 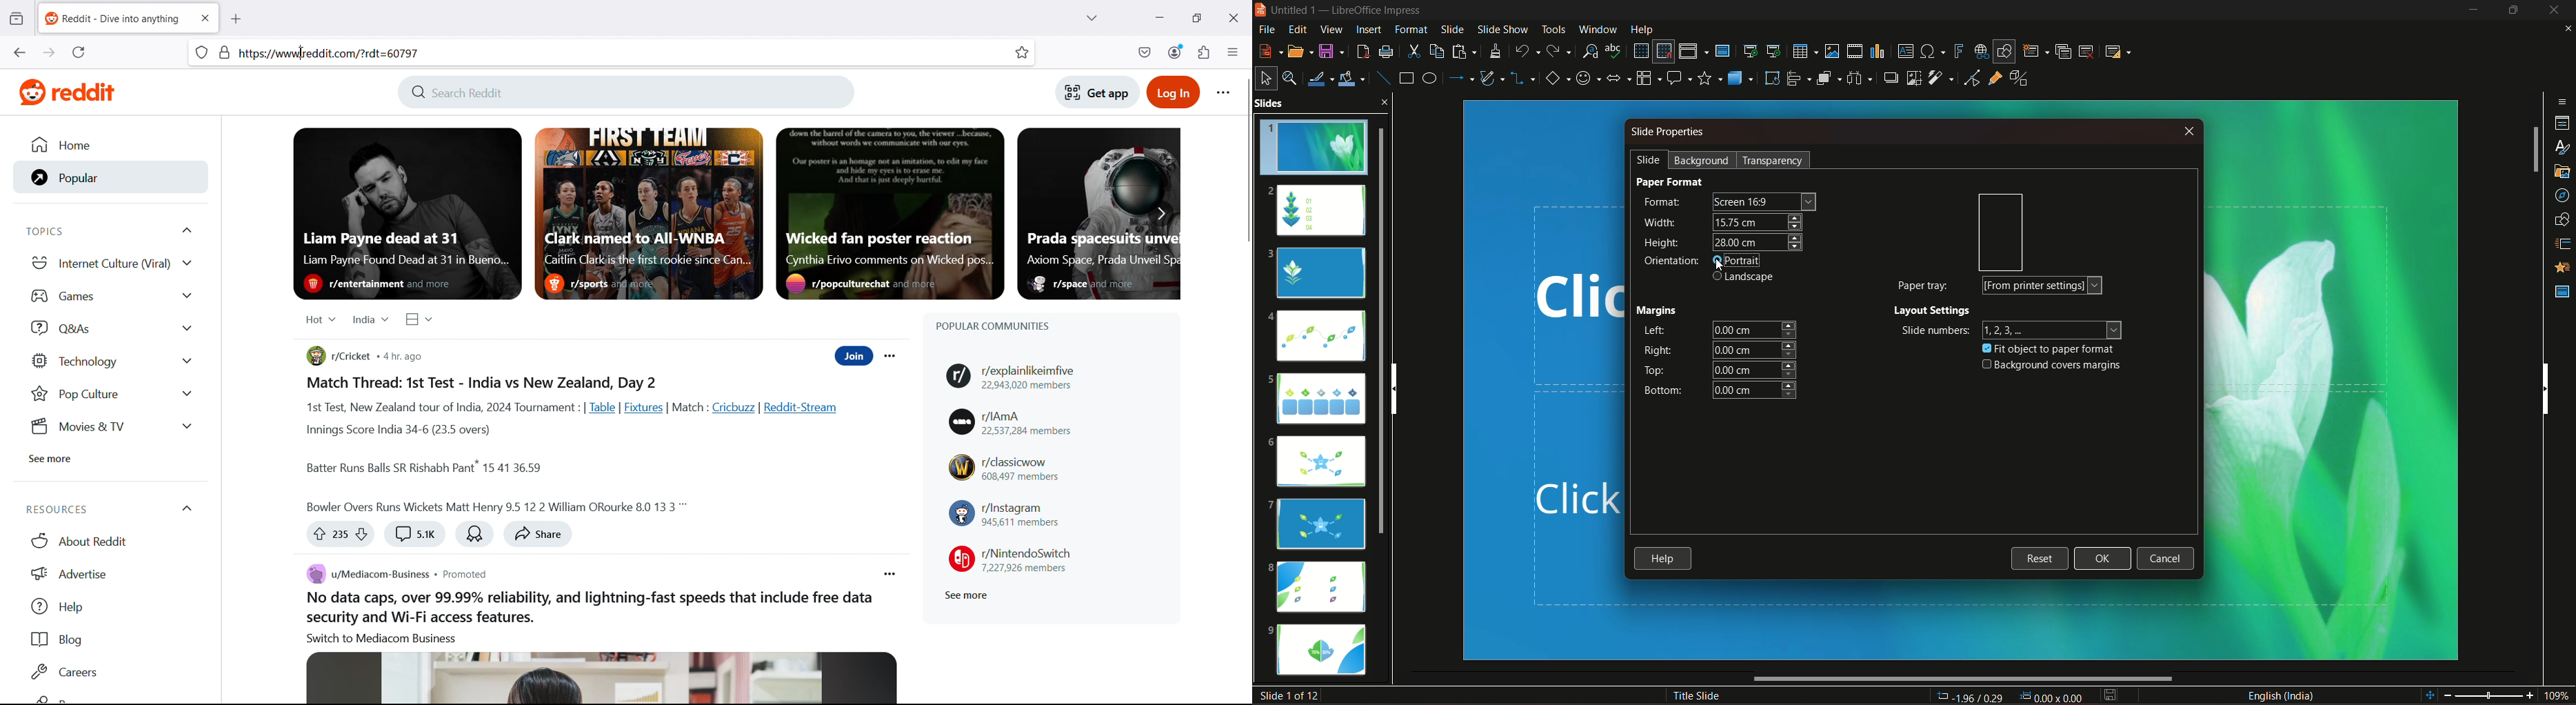 What do you see at coordinates (1757, 243) in the screenshot?
I see `height` at bounding box center [1757, 243].